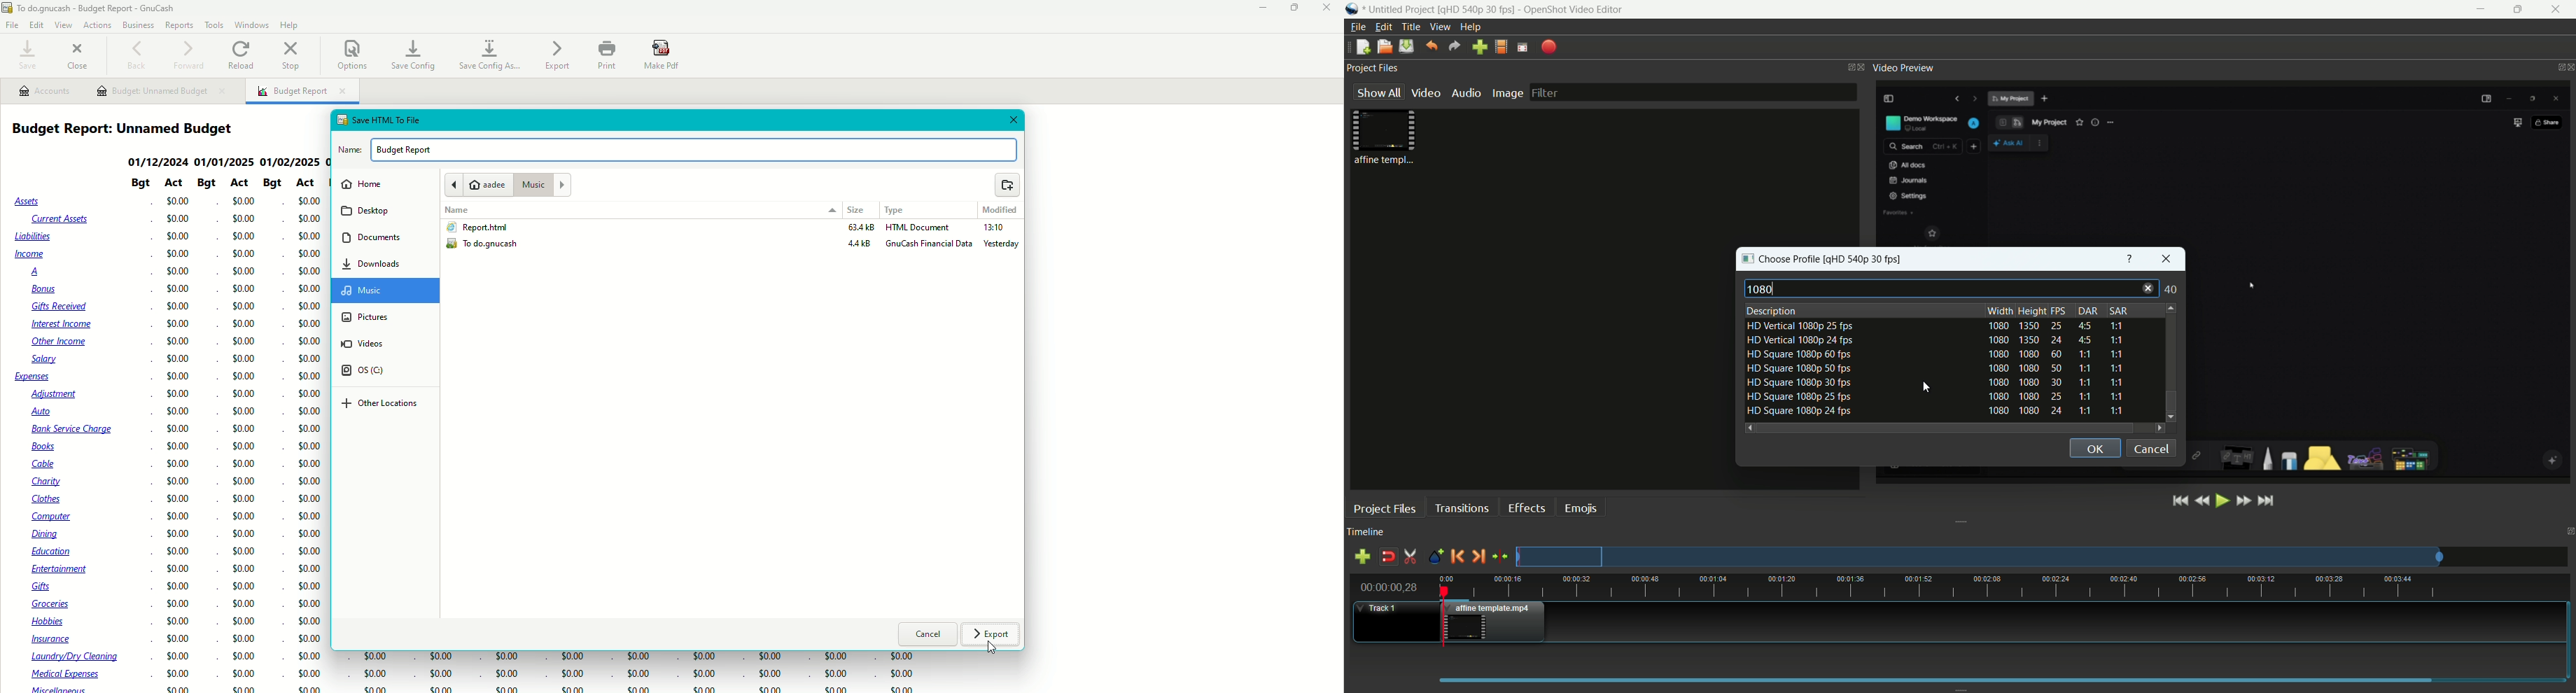 The width and height of the screenshot is (2576, 700). I want to click on file menu, so click(1357, 27).